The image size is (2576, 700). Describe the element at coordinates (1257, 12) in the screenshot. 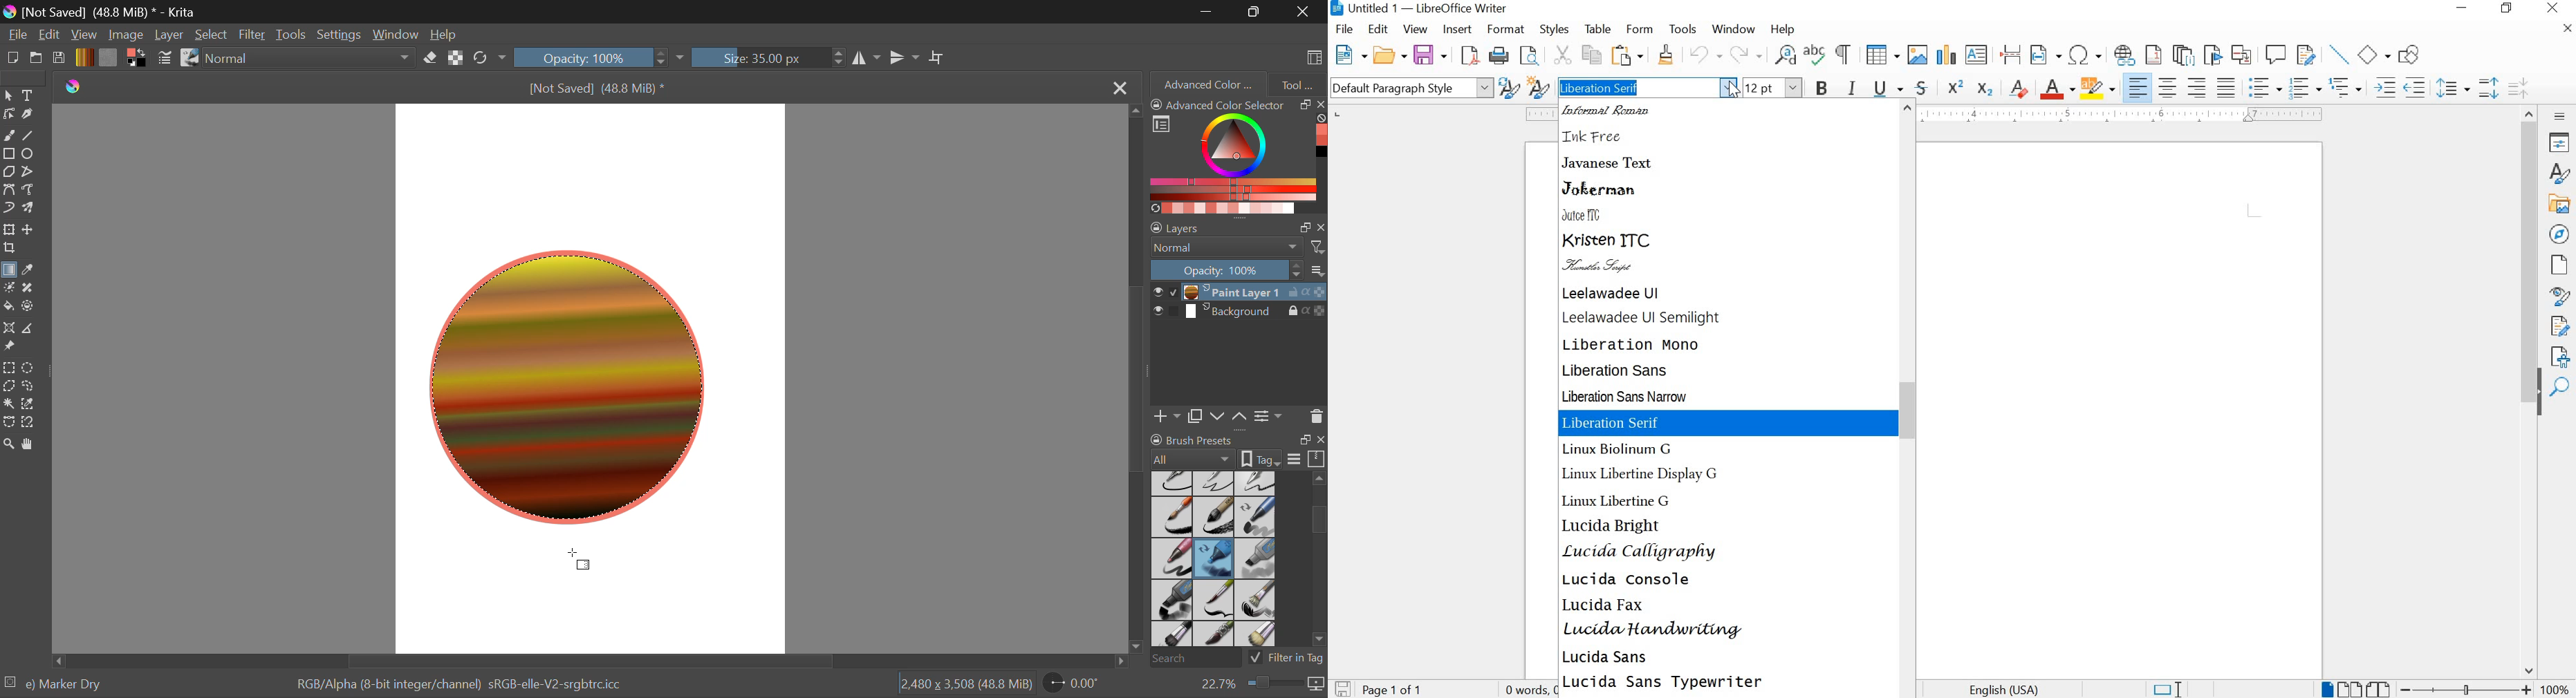

I see `Minimize` at that location.